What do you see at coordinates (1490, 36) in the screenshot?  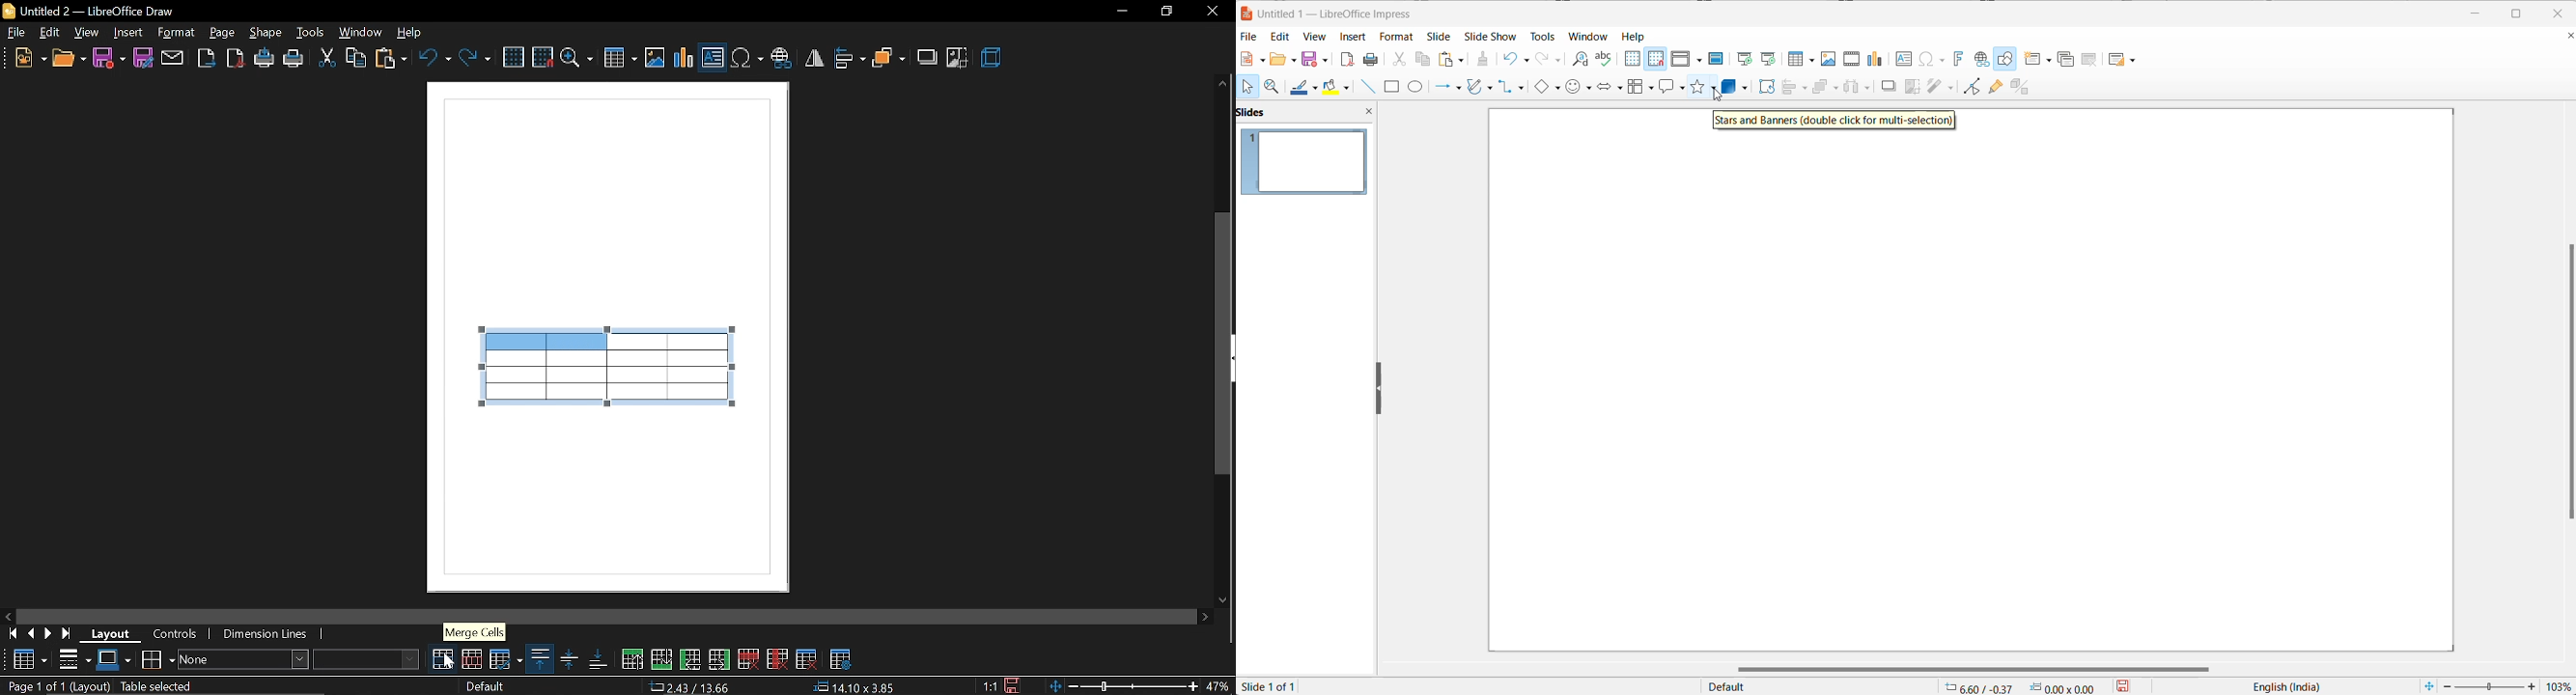 I see `slide show` at bounding box center [1490, 36].